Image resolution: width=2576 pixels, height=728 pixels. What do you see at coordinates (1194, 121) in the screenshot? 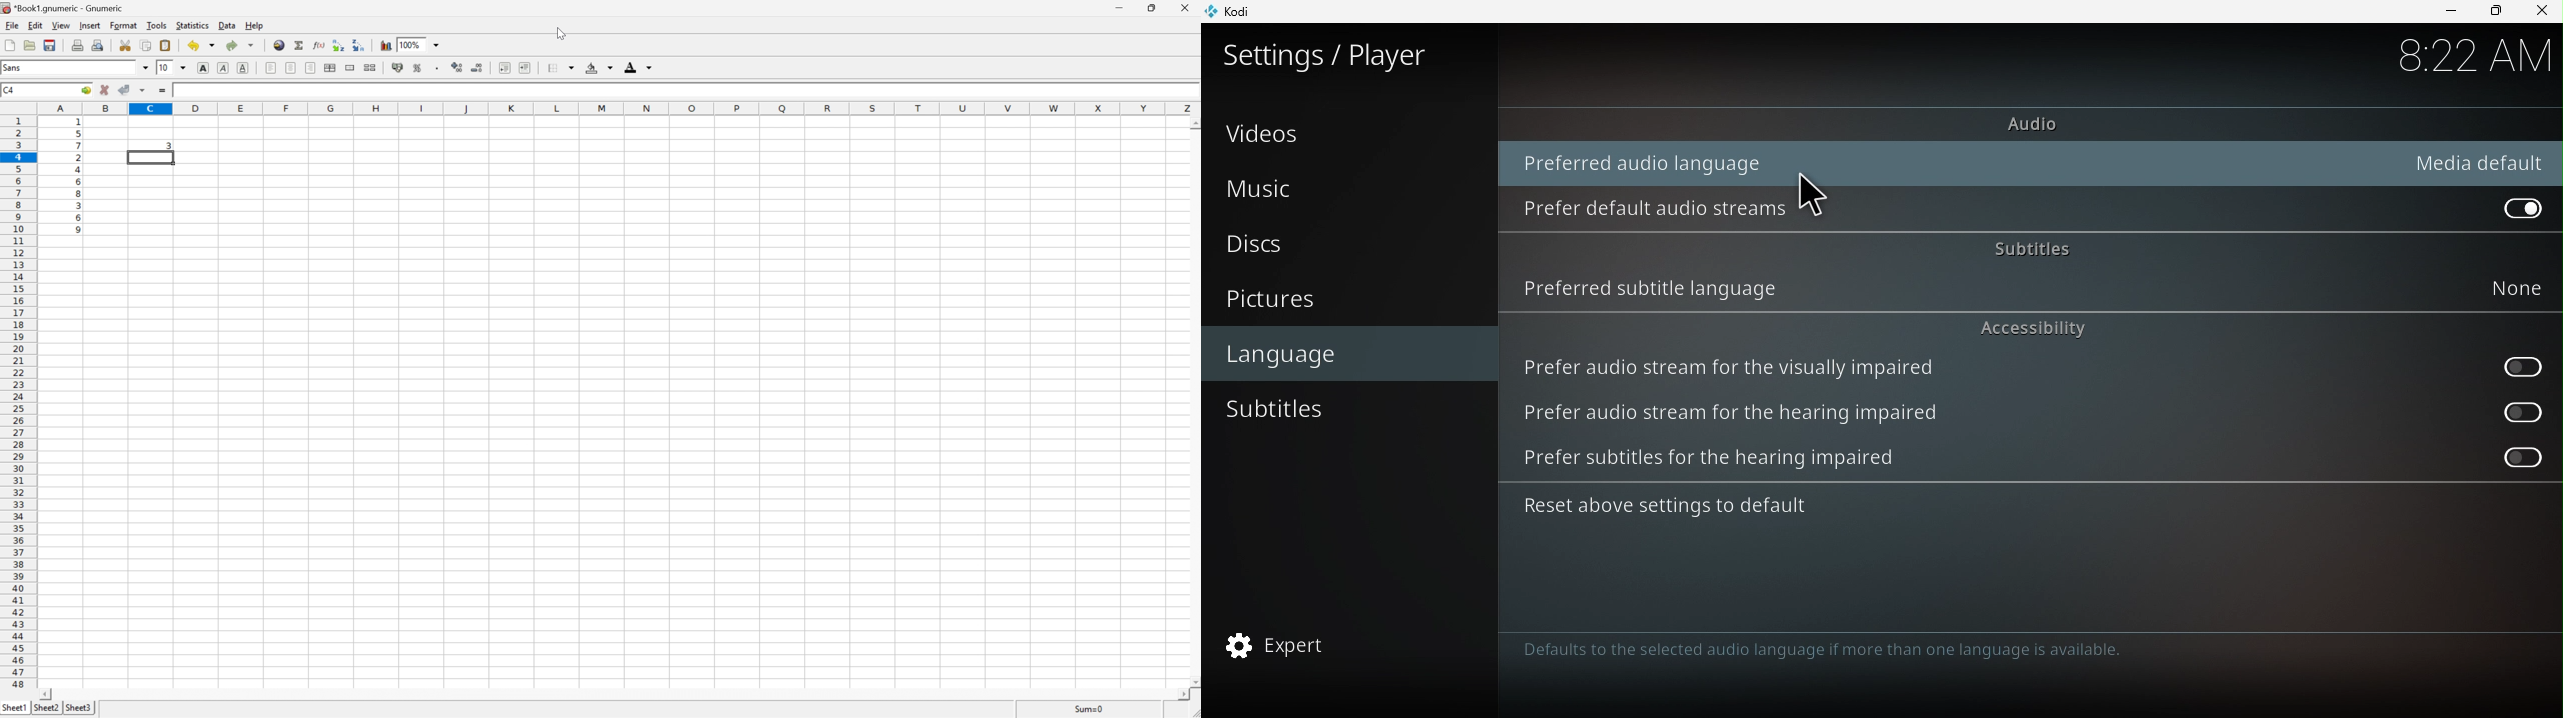
I see `scroll up` at bounding box center [1194, 121].